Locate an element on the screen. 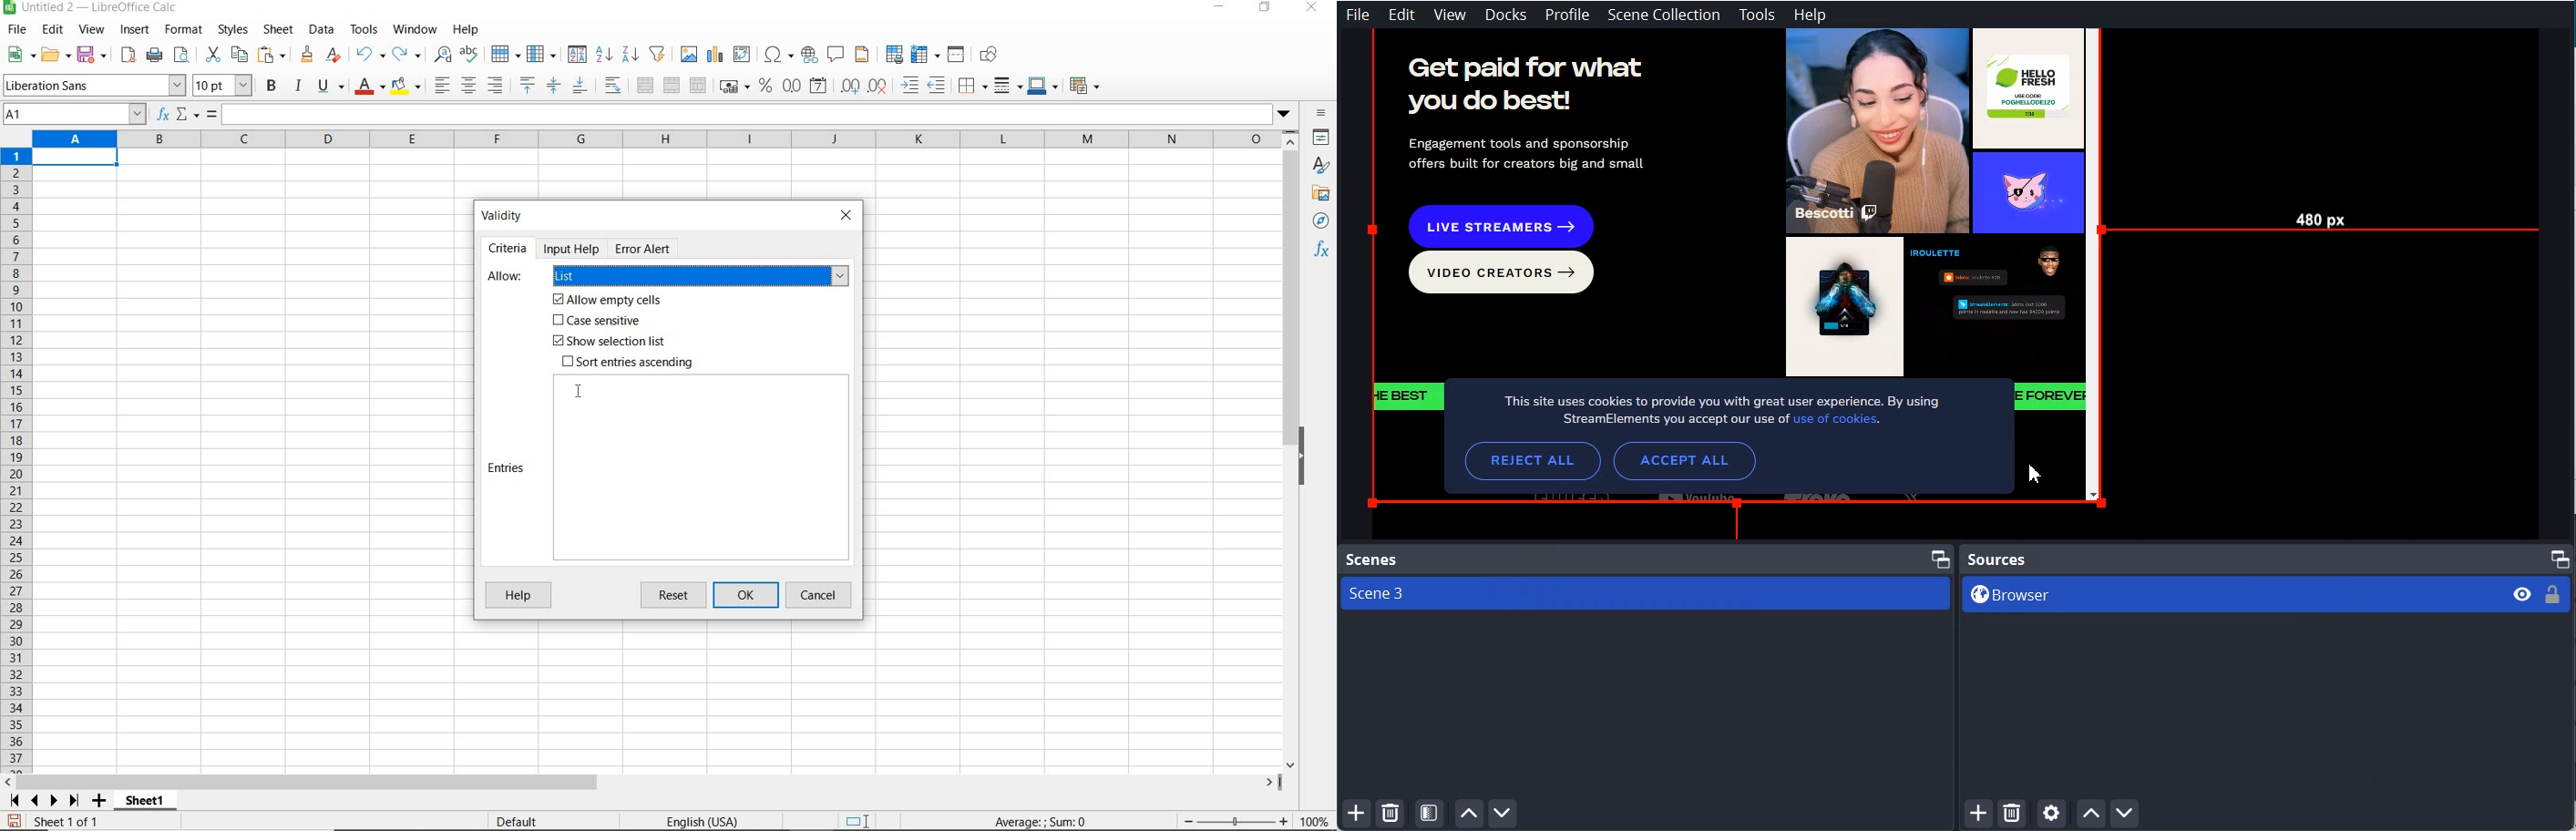 The height and width of the screenshot is (840, 2576). split window is located at coordinates (957, 55).